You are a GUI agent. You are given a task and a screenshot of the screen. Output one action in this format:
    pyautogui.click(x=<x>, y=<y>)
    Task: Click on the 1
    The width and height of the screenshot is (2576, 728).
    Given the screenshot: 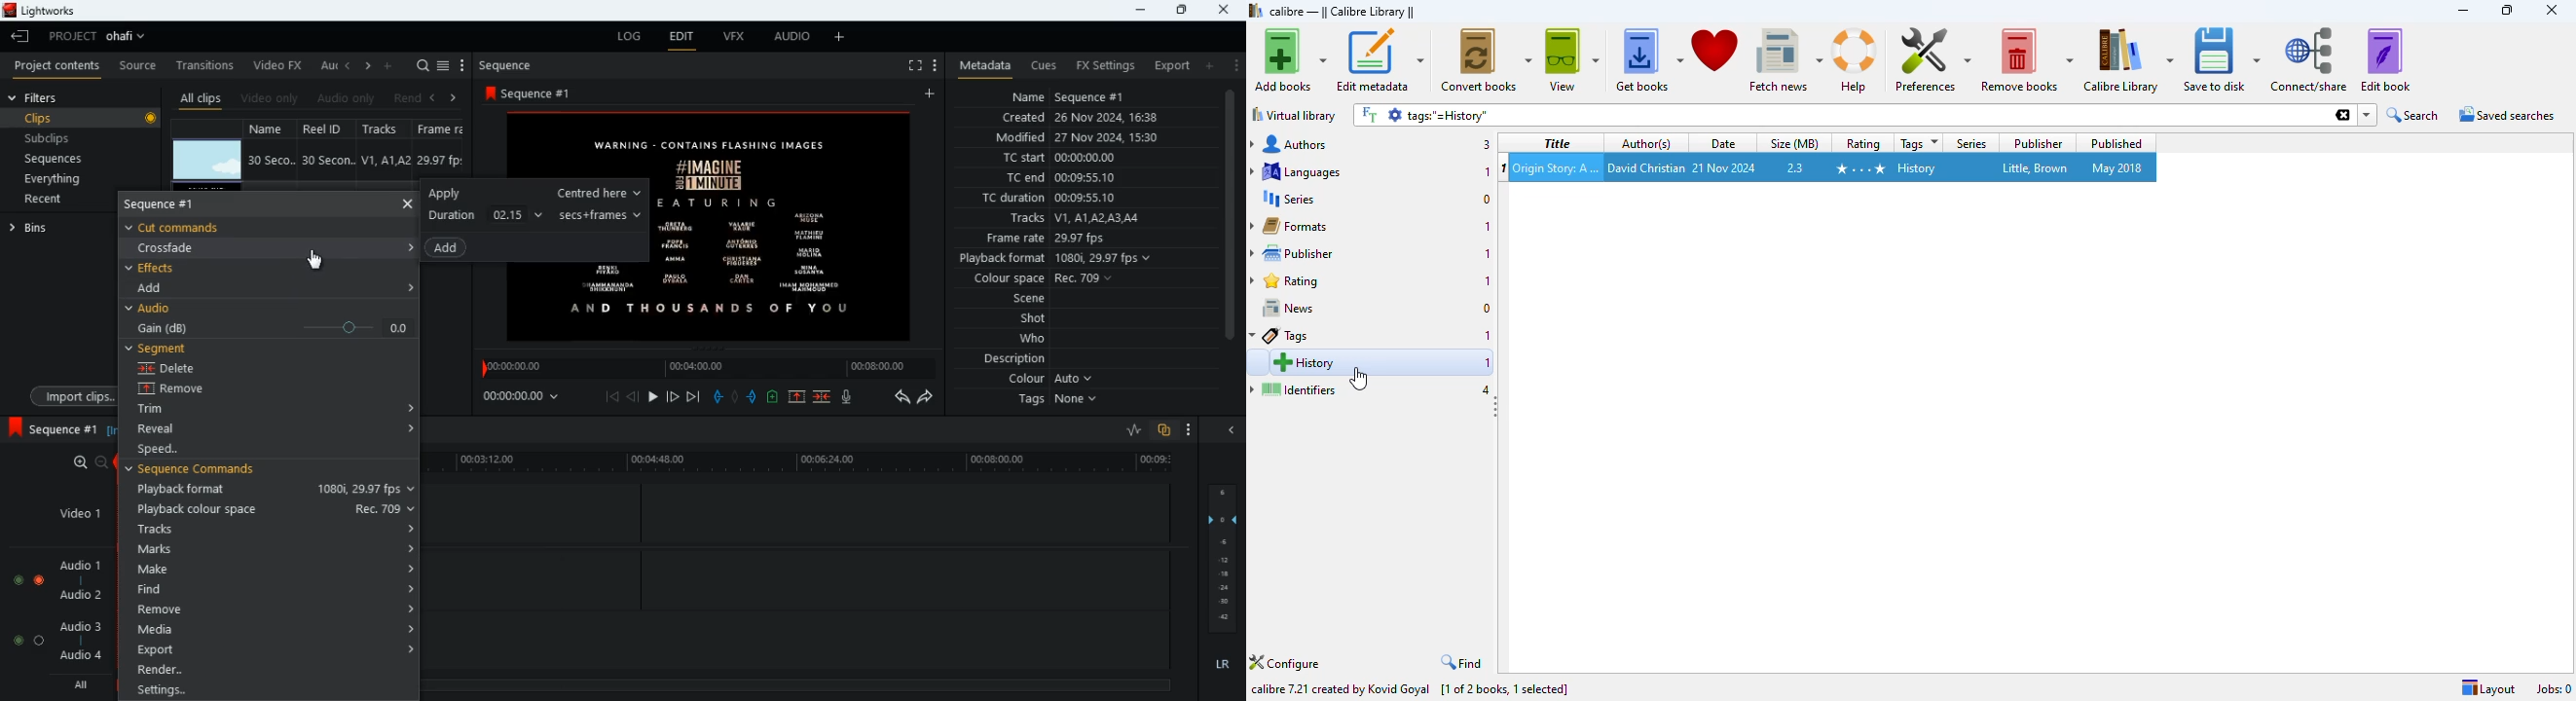 What is the action you would take?
    pyautogui.click(x=1488, y=336)
    